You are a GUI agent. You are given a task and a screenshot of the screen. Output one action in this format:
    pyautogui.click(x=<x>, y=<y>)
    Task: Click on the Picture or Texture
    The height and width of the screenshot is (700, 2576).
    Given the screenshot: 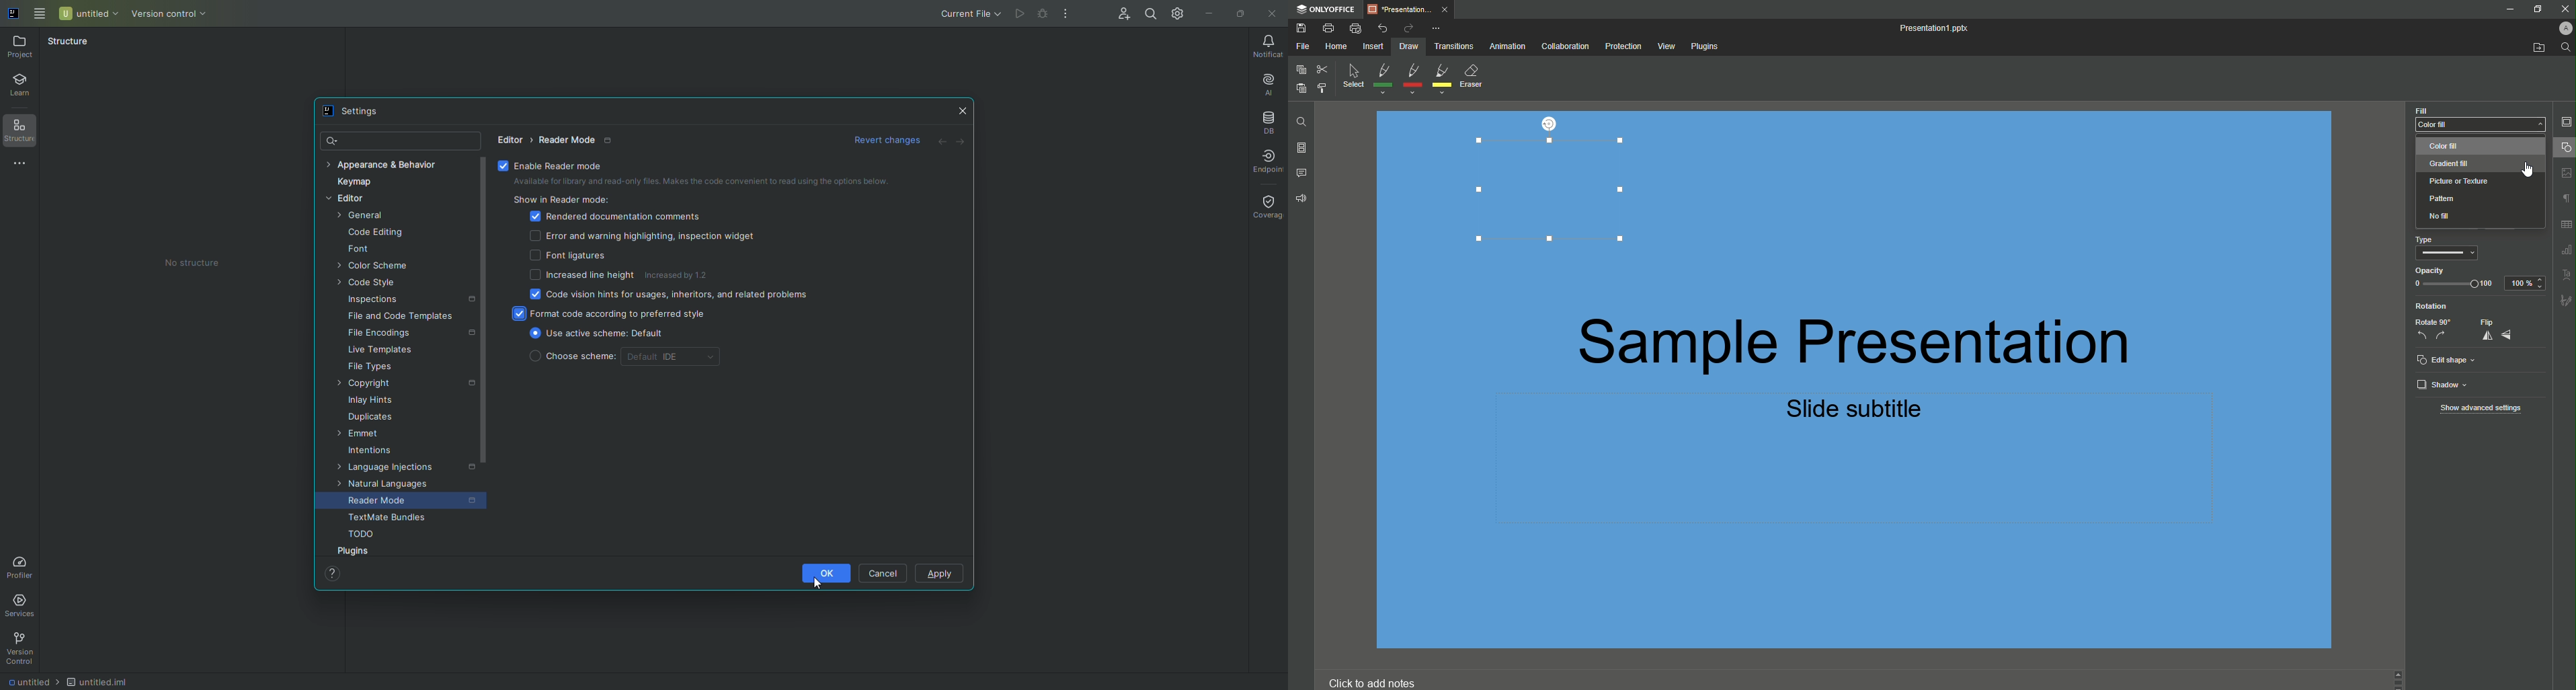 What is the action you would take?
    pyautogui.click(x=2461, y=181)
    